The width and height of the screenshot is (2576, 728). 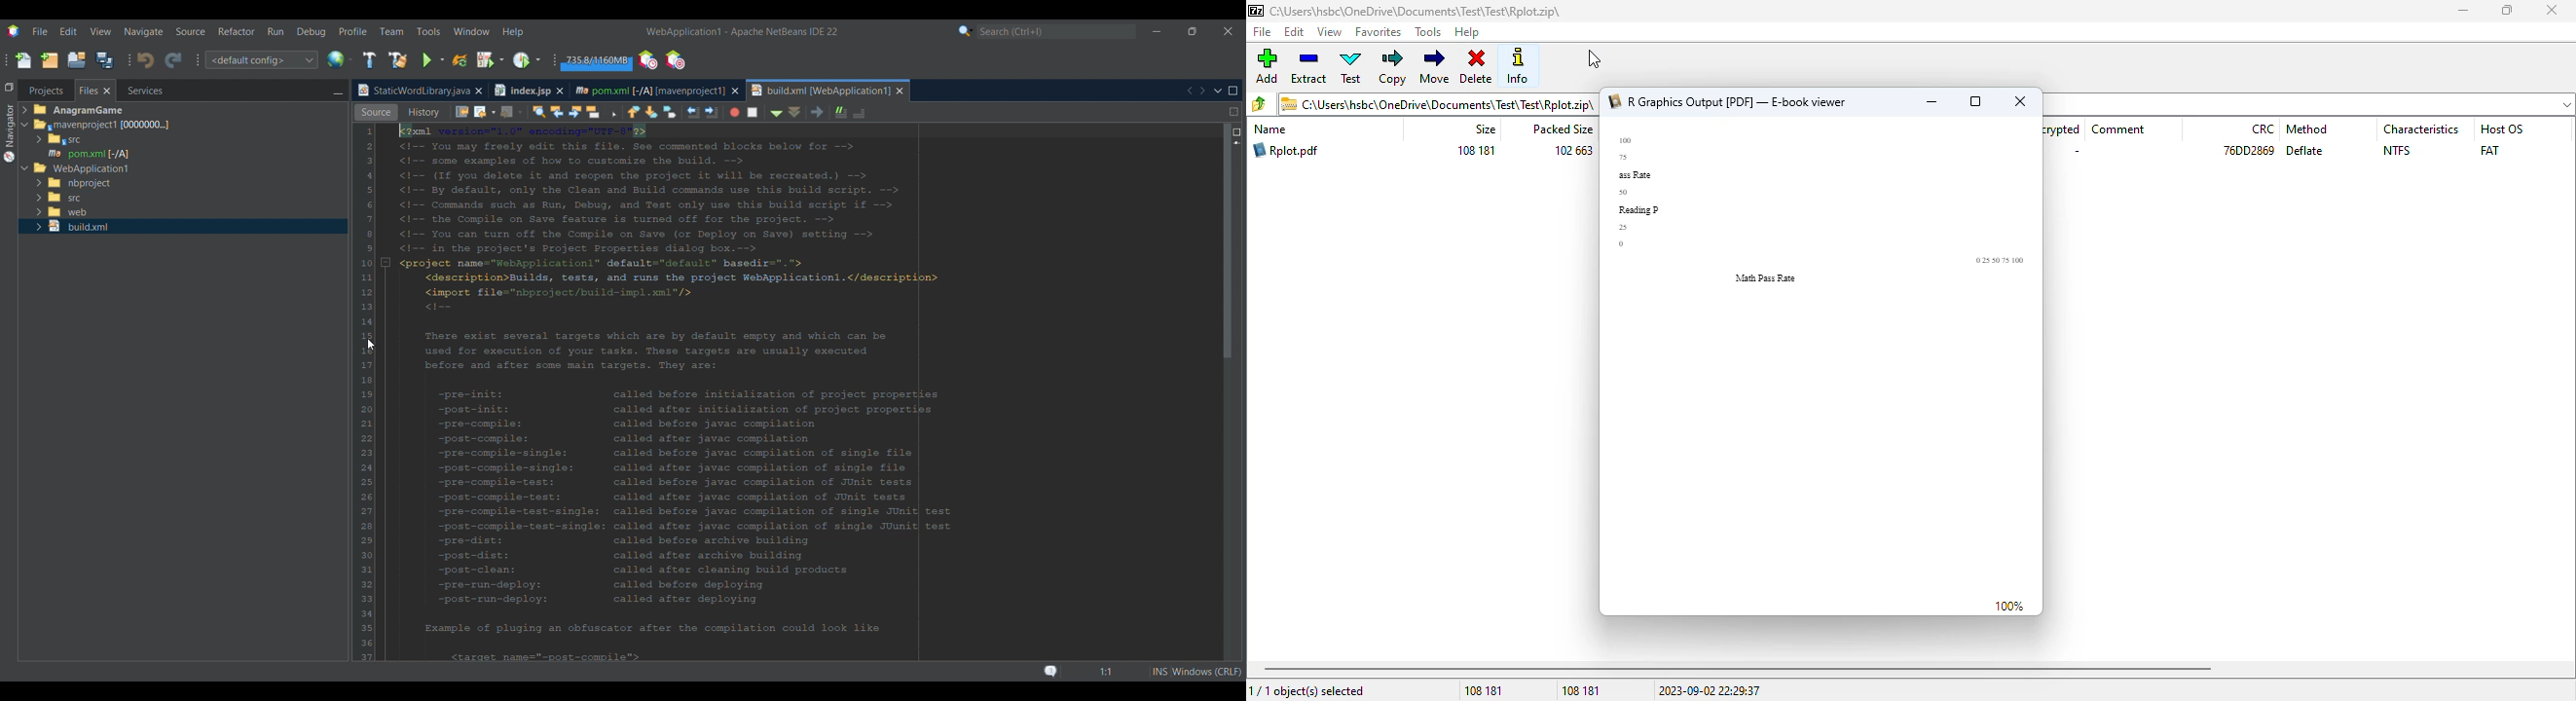 I want to click on Packed Size, so click(x=1562, y=129).